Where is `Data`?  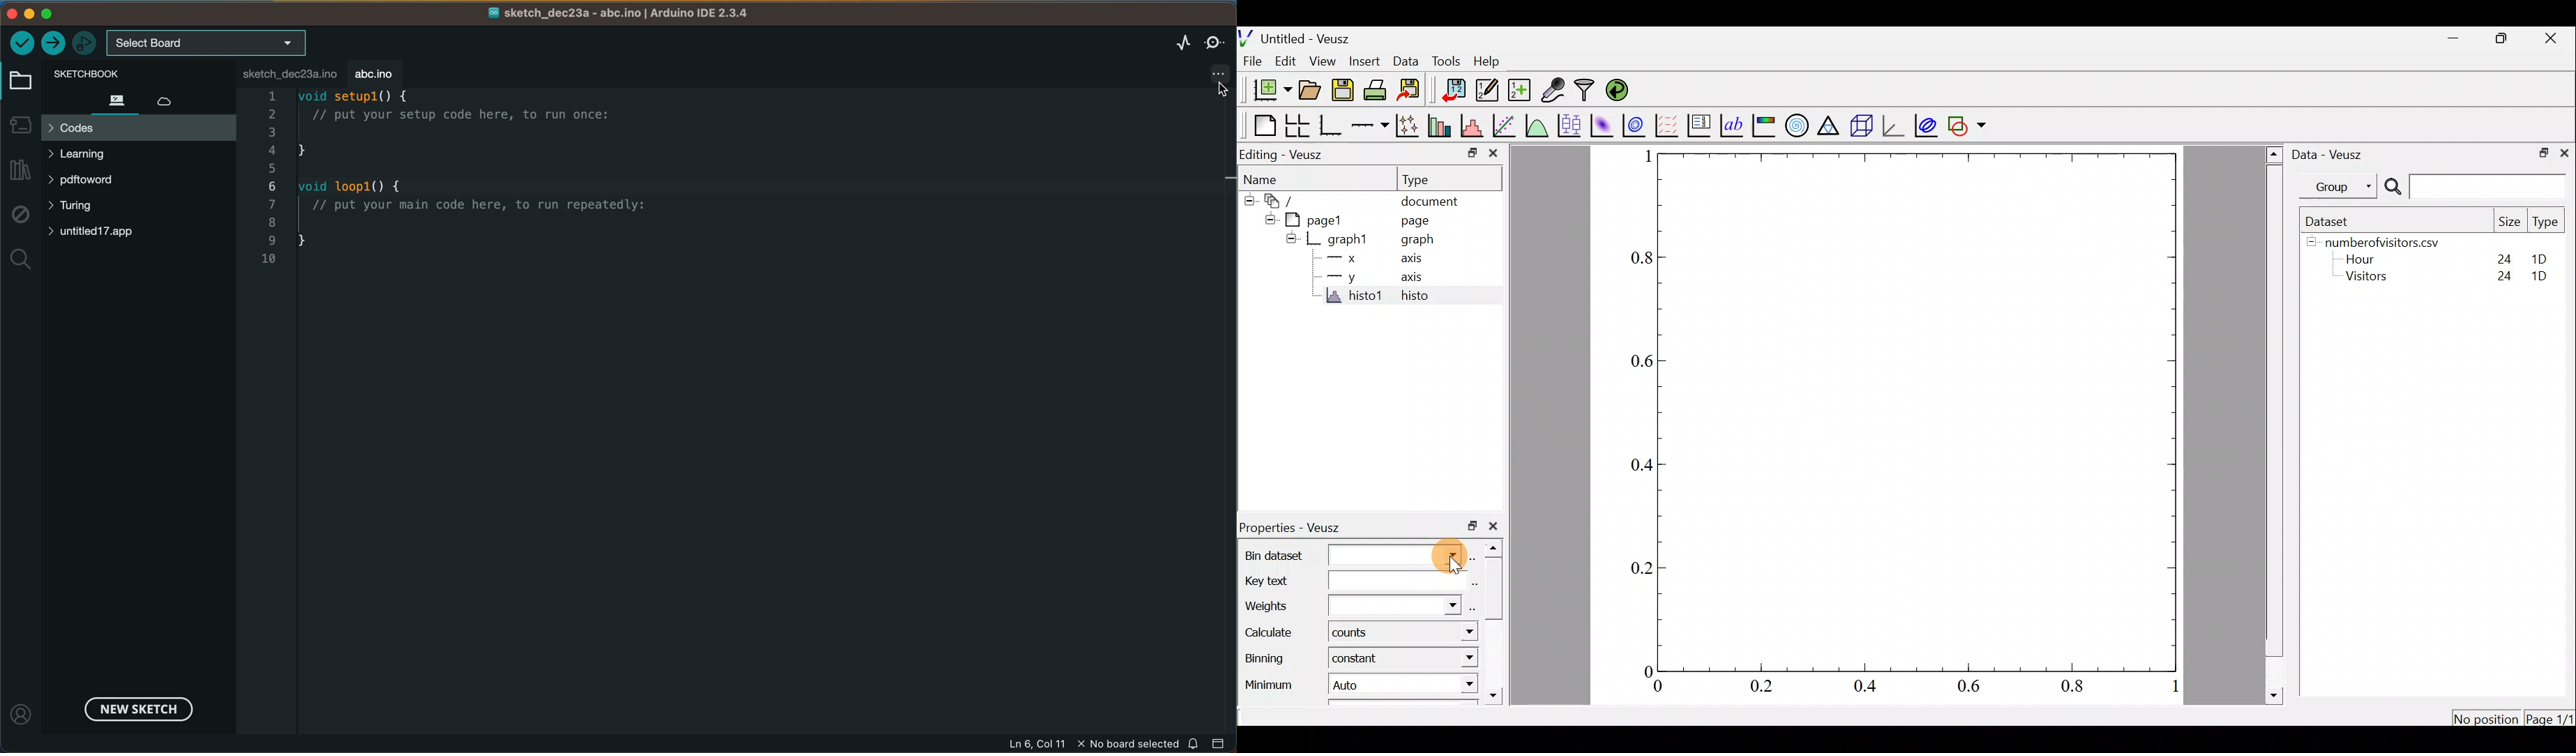
Data is located at coordinates (1405, 60).